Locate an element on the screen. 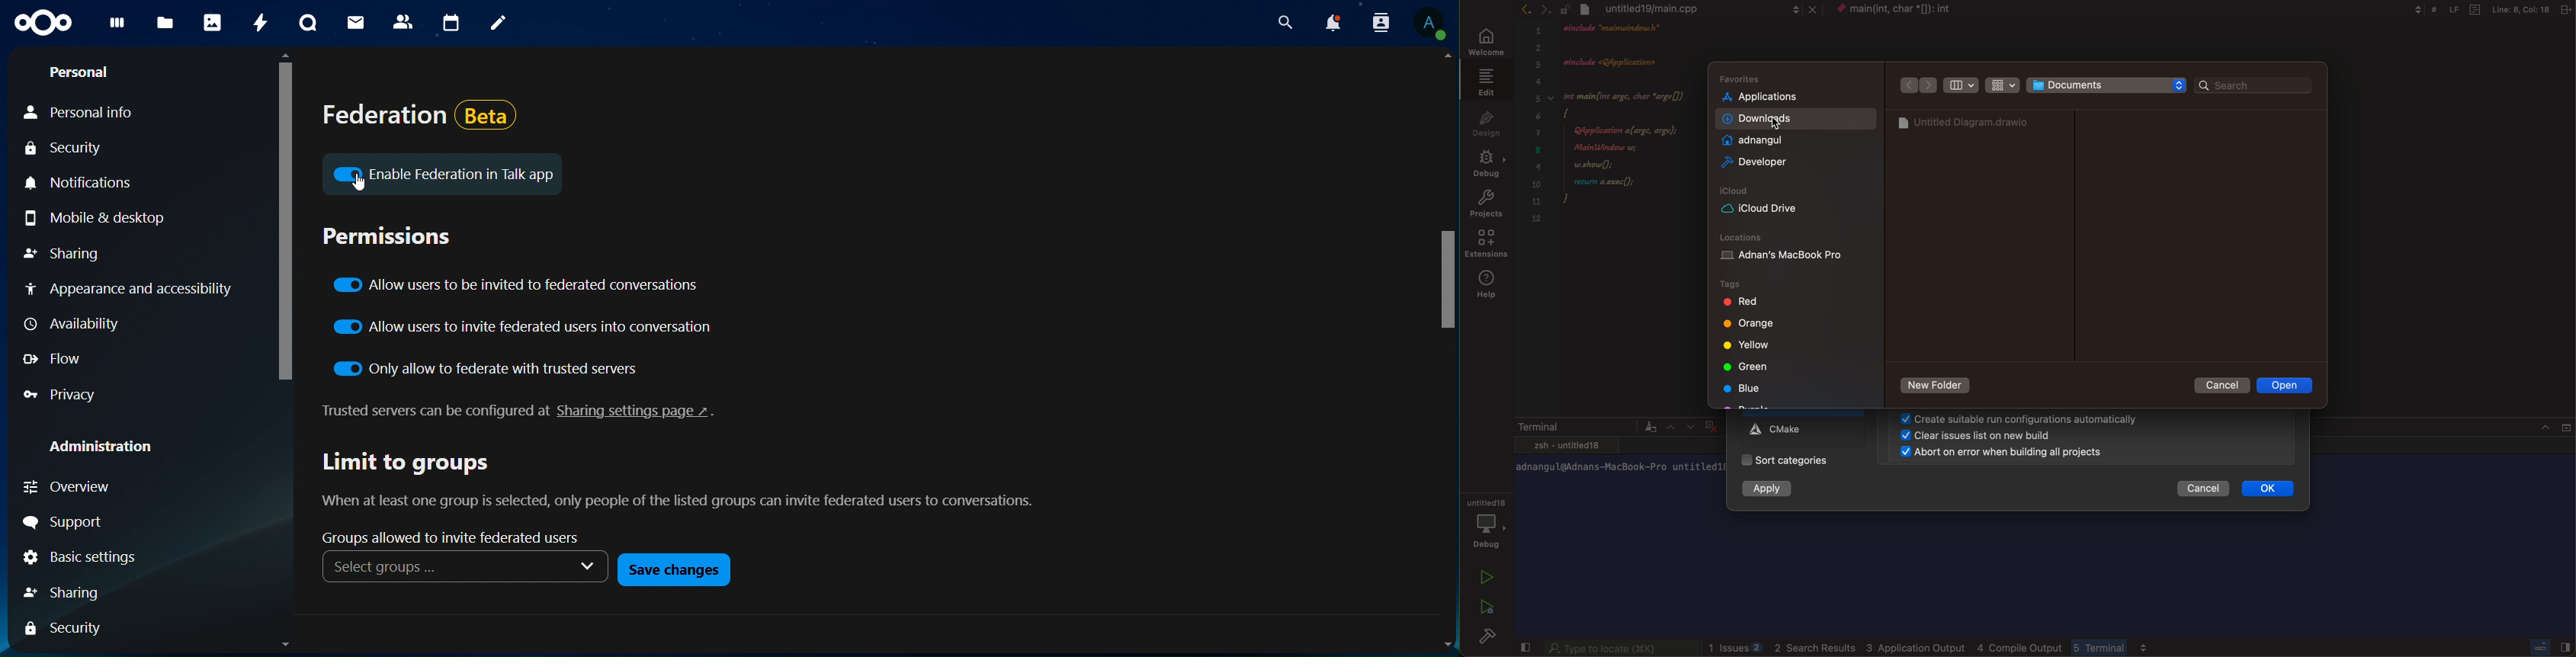 This screenshot has height=672, width=2576. text is located at coordinates (551, 408).